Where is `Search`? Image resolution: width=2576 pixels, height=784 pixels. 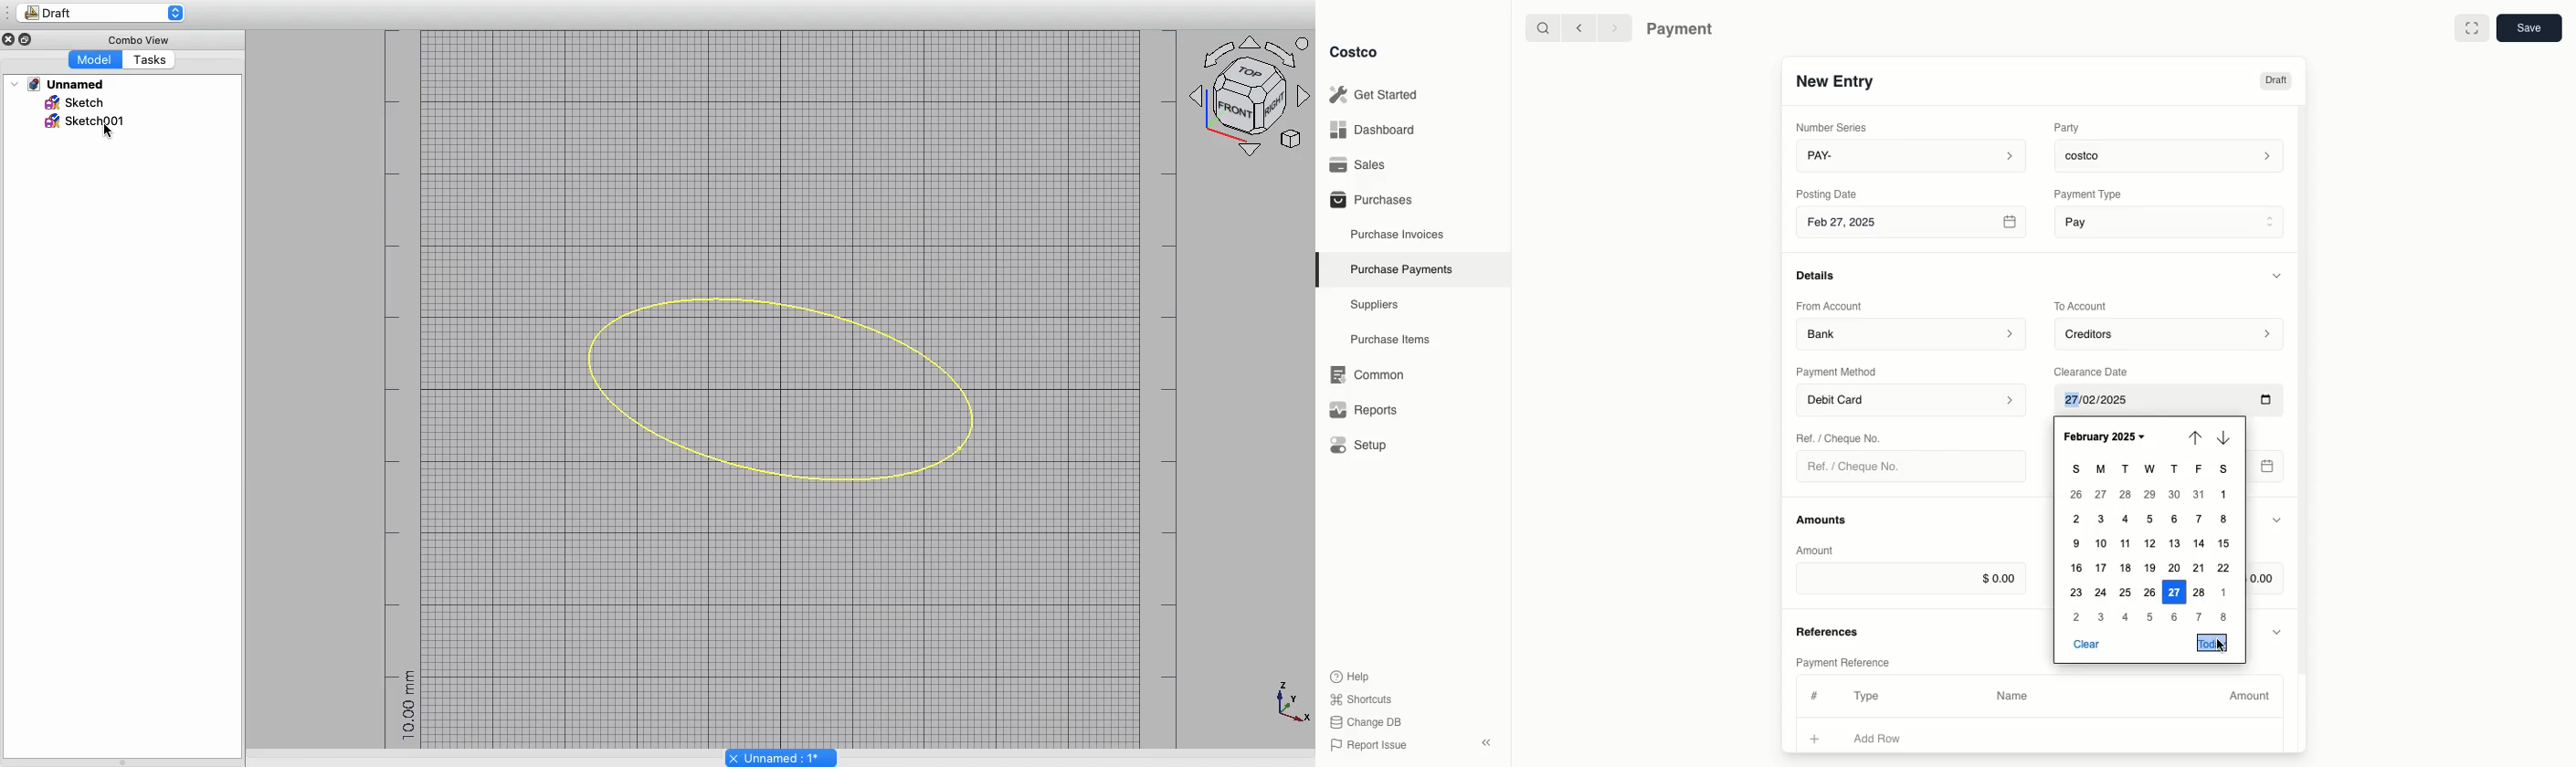 Search is located at coordinates (1542, 26).